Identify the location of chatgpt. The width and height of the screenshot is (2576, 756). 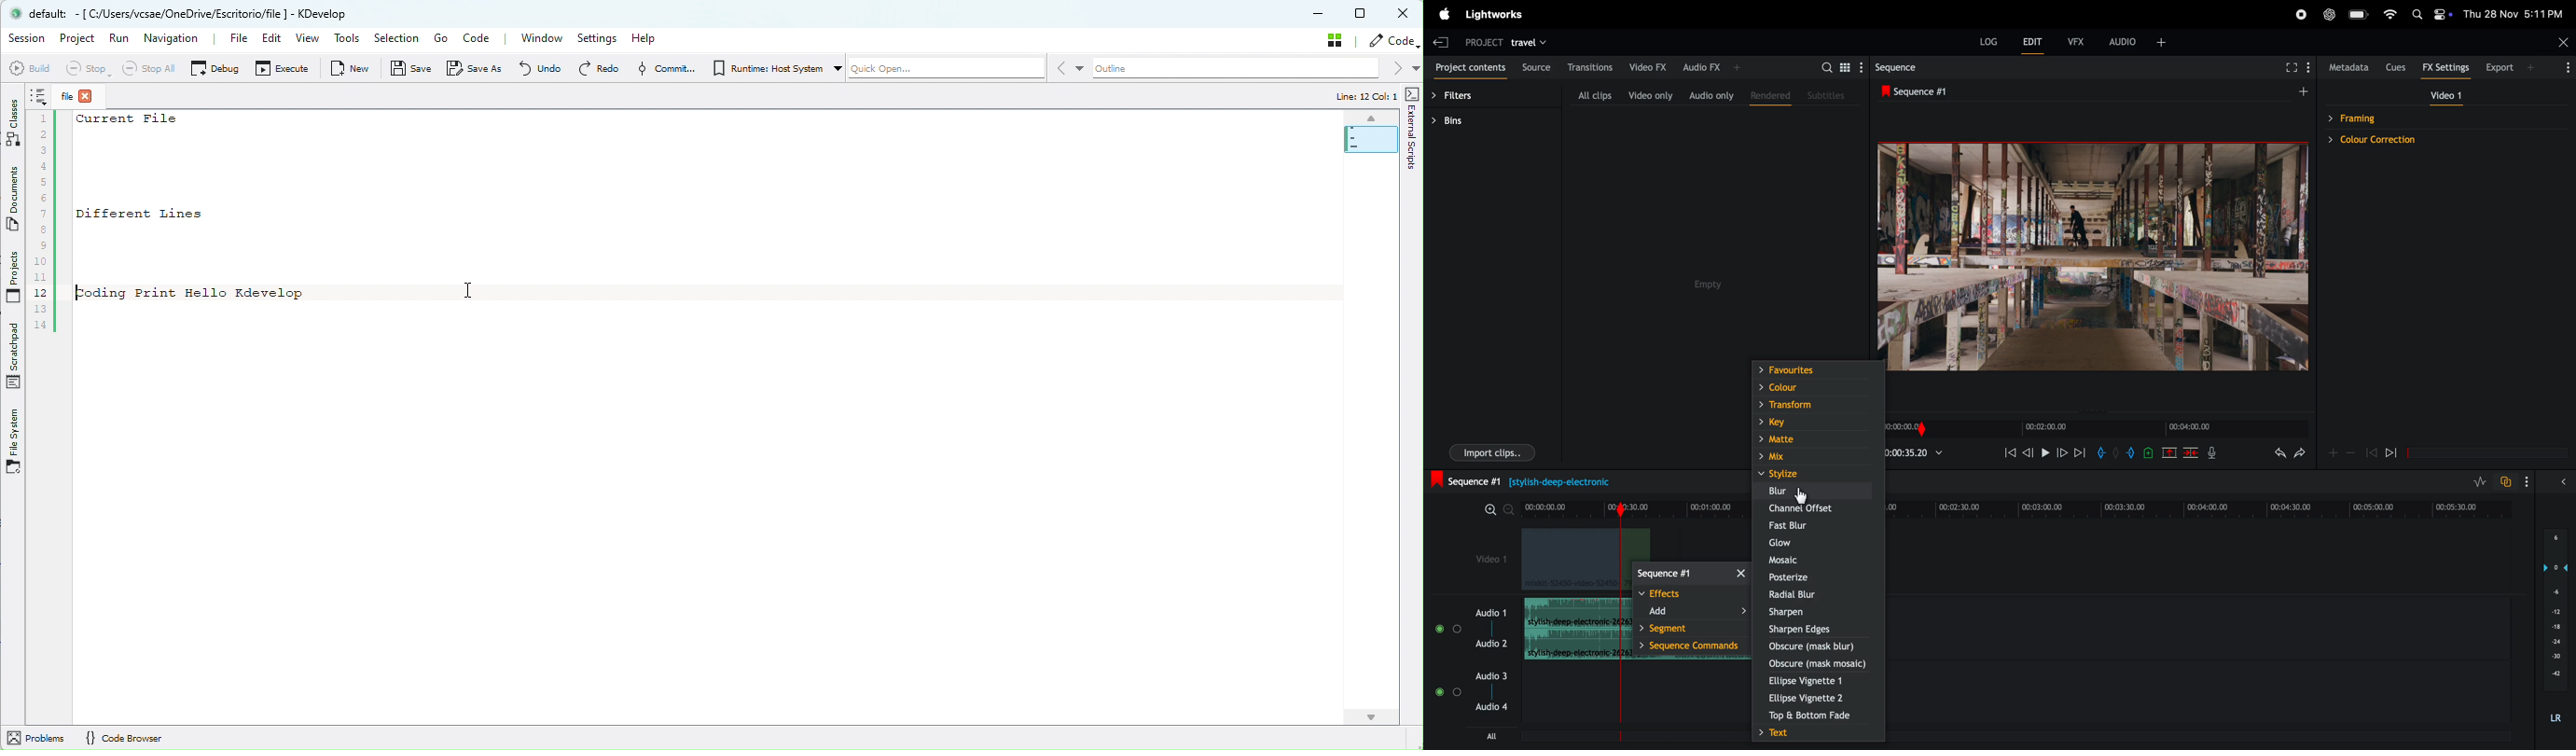
(2329, 13).